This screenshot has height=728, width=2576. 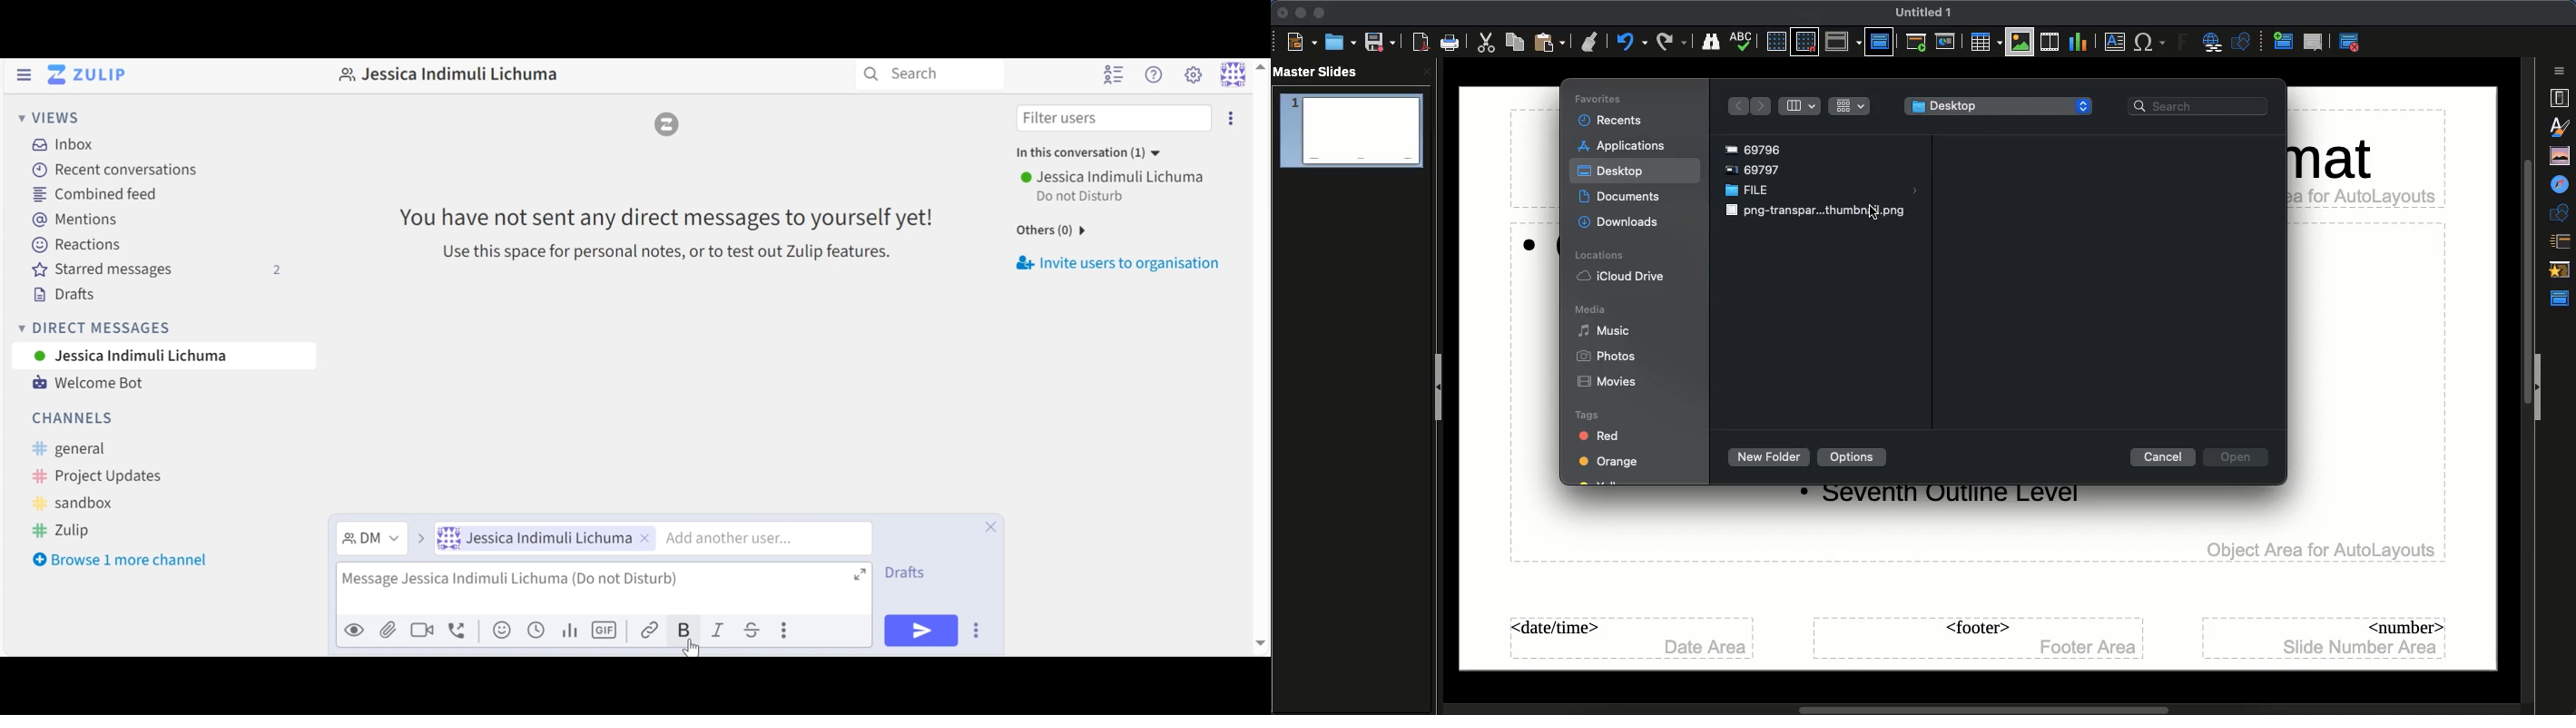 What do you see at coordinates (2215, 44) in the screenshot?
I see `Hyperlink` at bounding box center [2215, 44].